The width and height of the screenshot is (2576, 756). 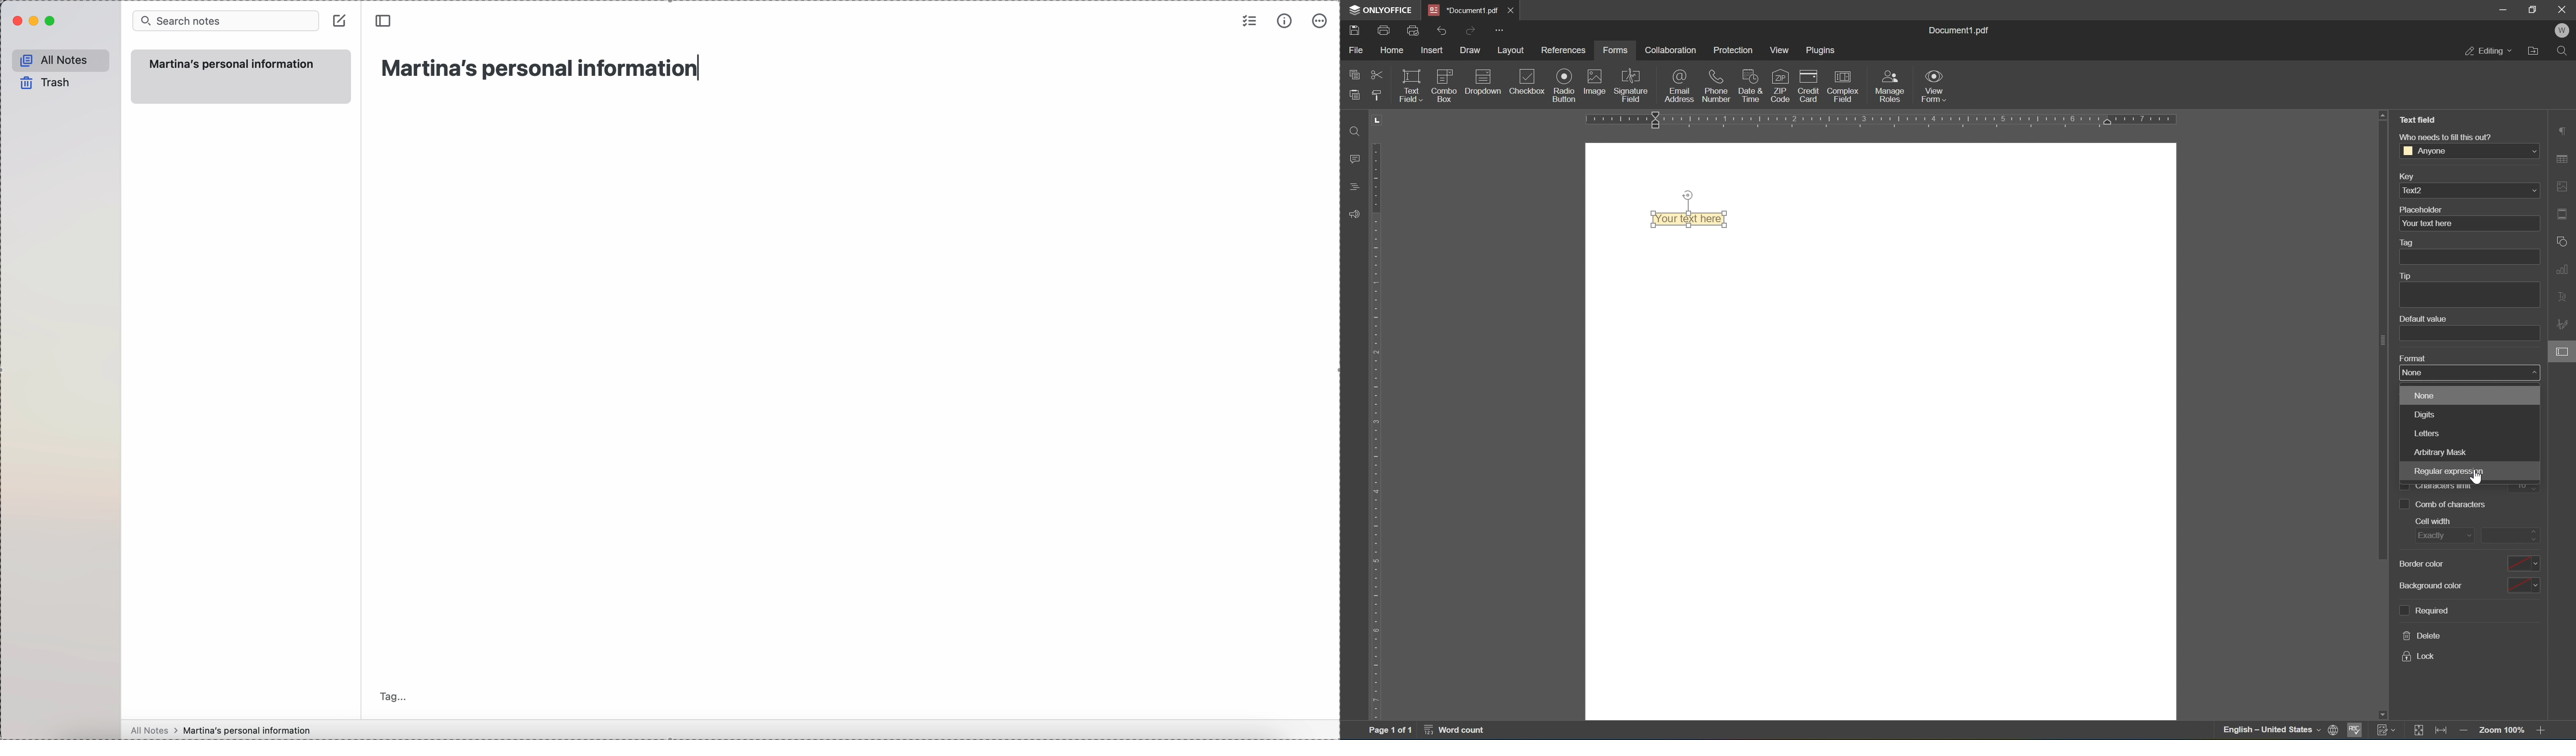 I want to click on who needs to fill this out?, so click(x=2448, y=136).